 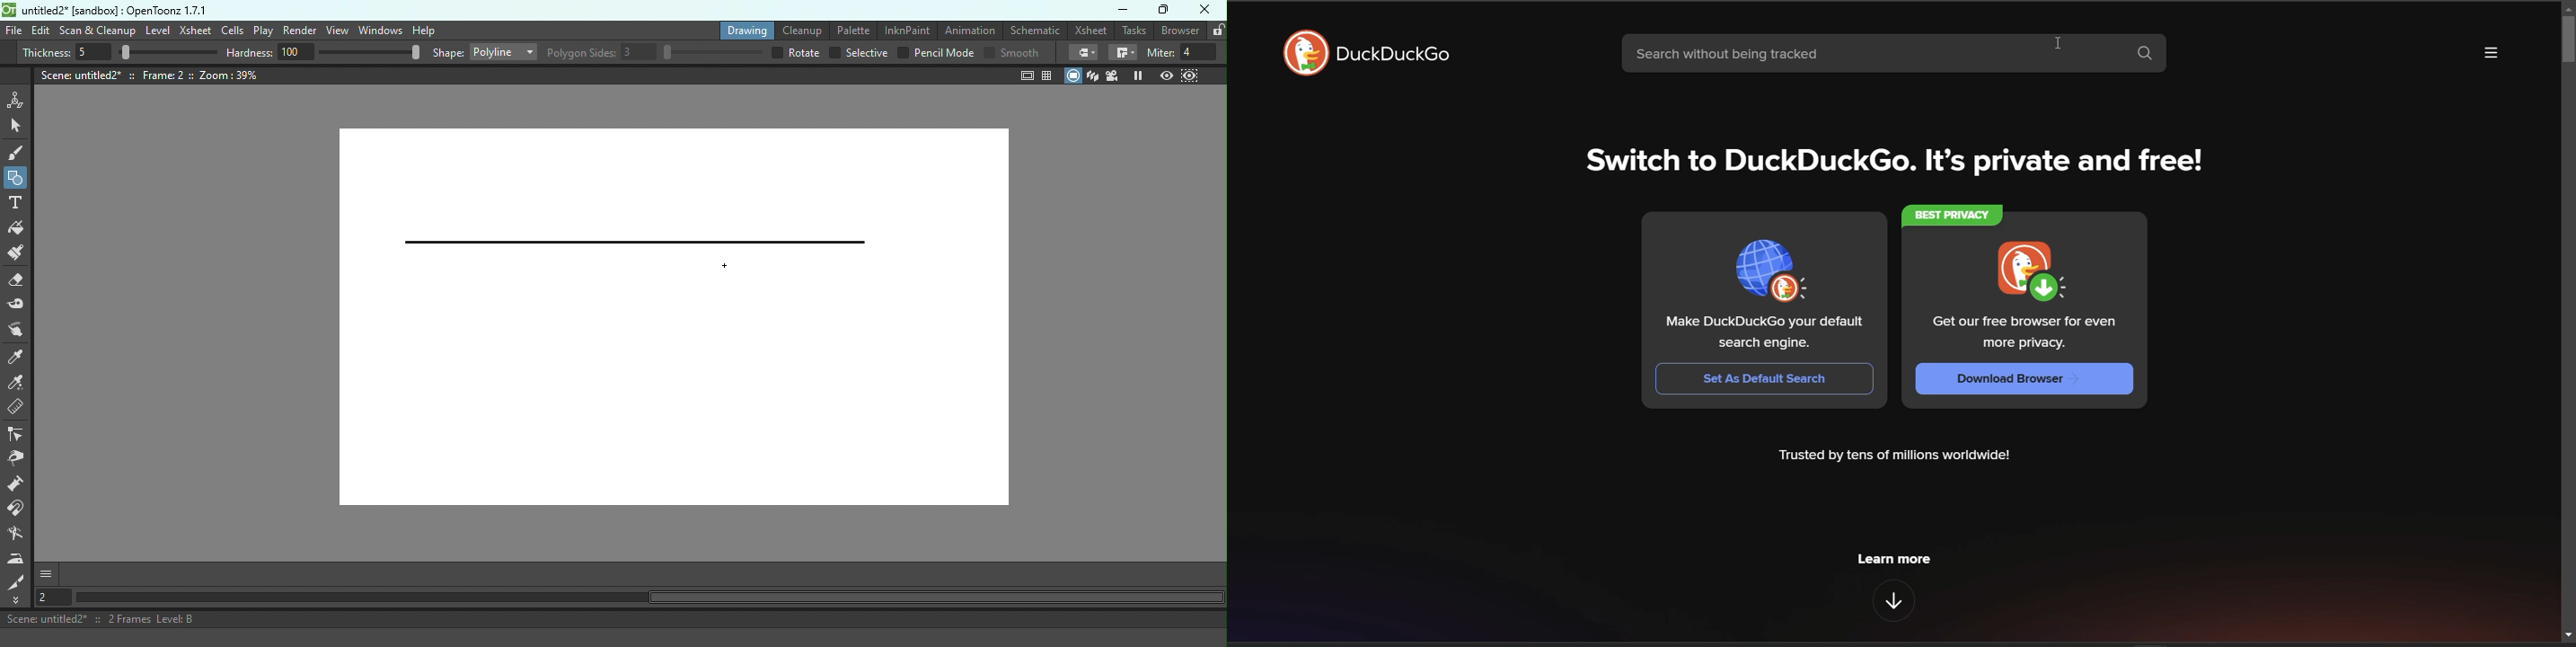 What do you see at coordinates (324, 53) in the screenshot?
I see `Hardness` at bounding box center [324, 53].